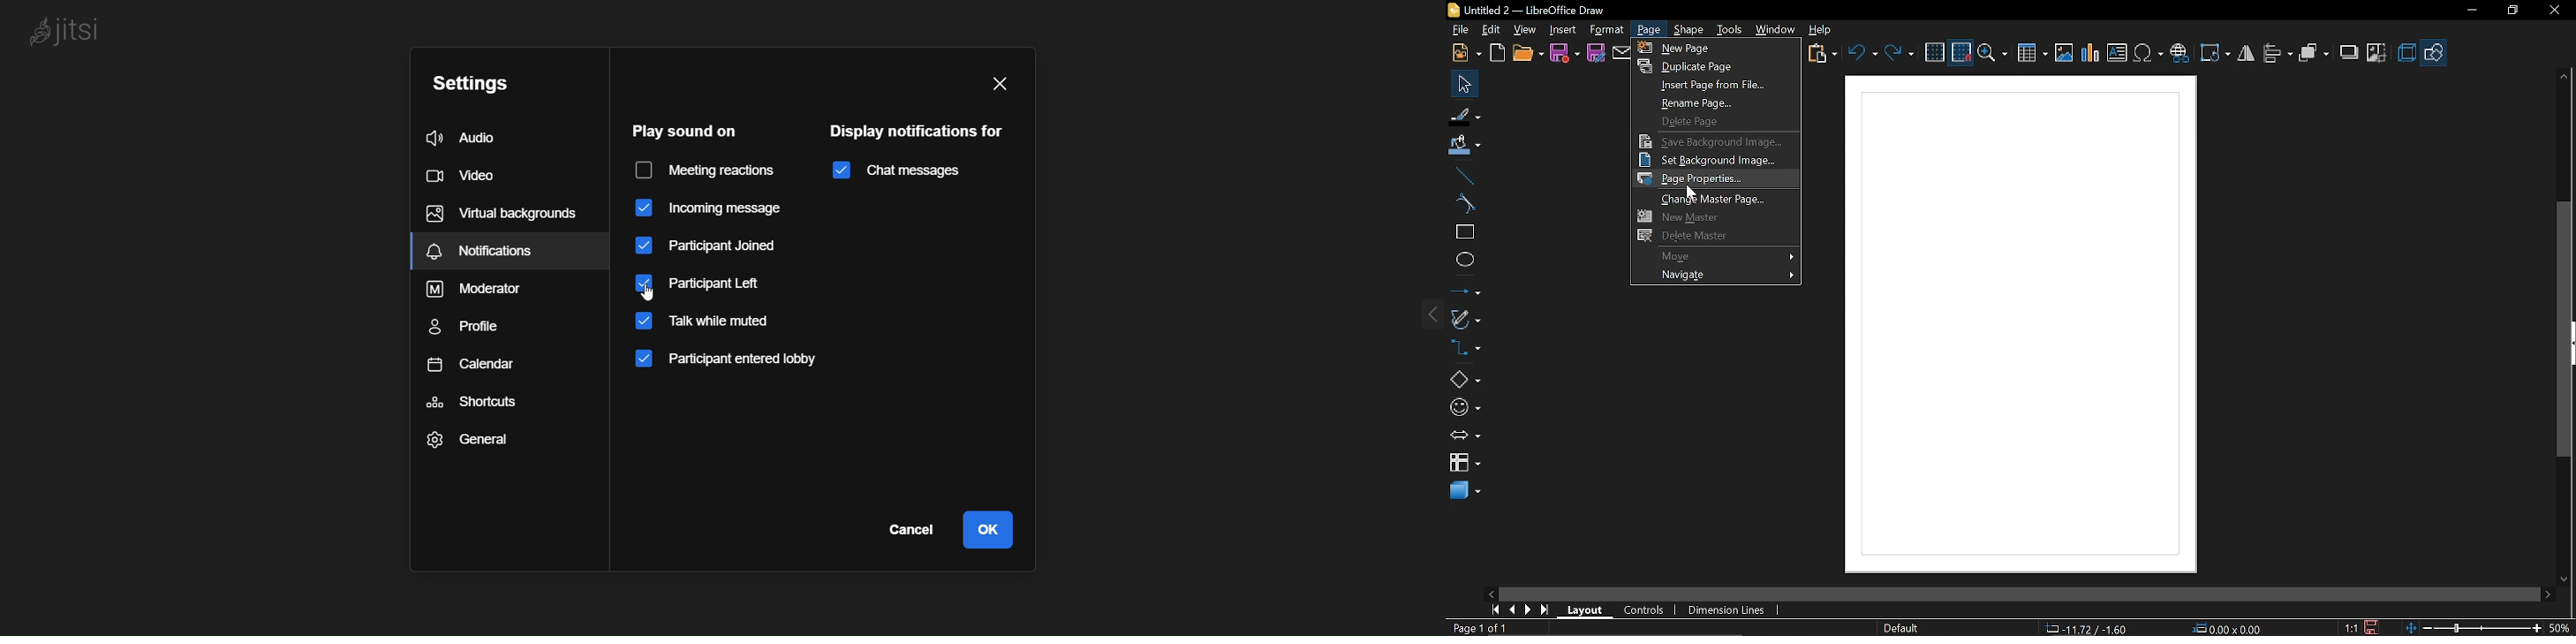 This screenshot has height=644, width=2576. Describe the element at coordinates (2278, 55) in the screenshot. I see `allign` at that location.